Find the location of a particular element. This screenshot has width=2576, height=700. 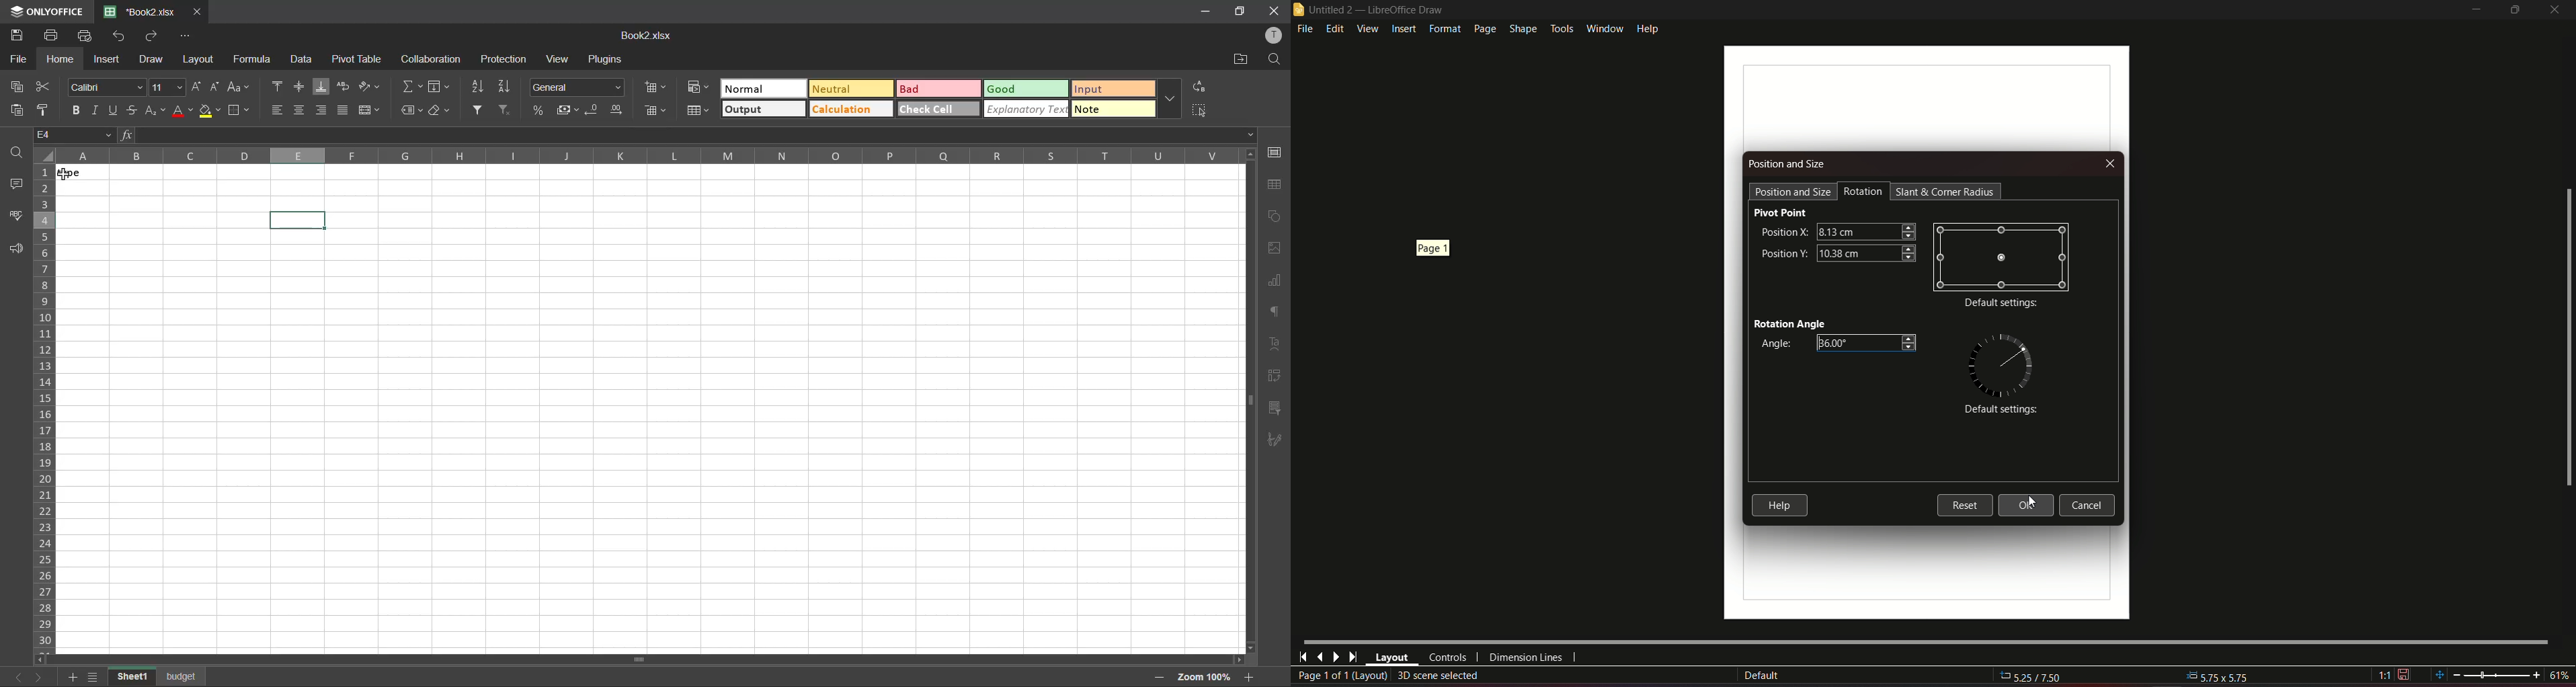

close tab is located at coordinates (195, 13).